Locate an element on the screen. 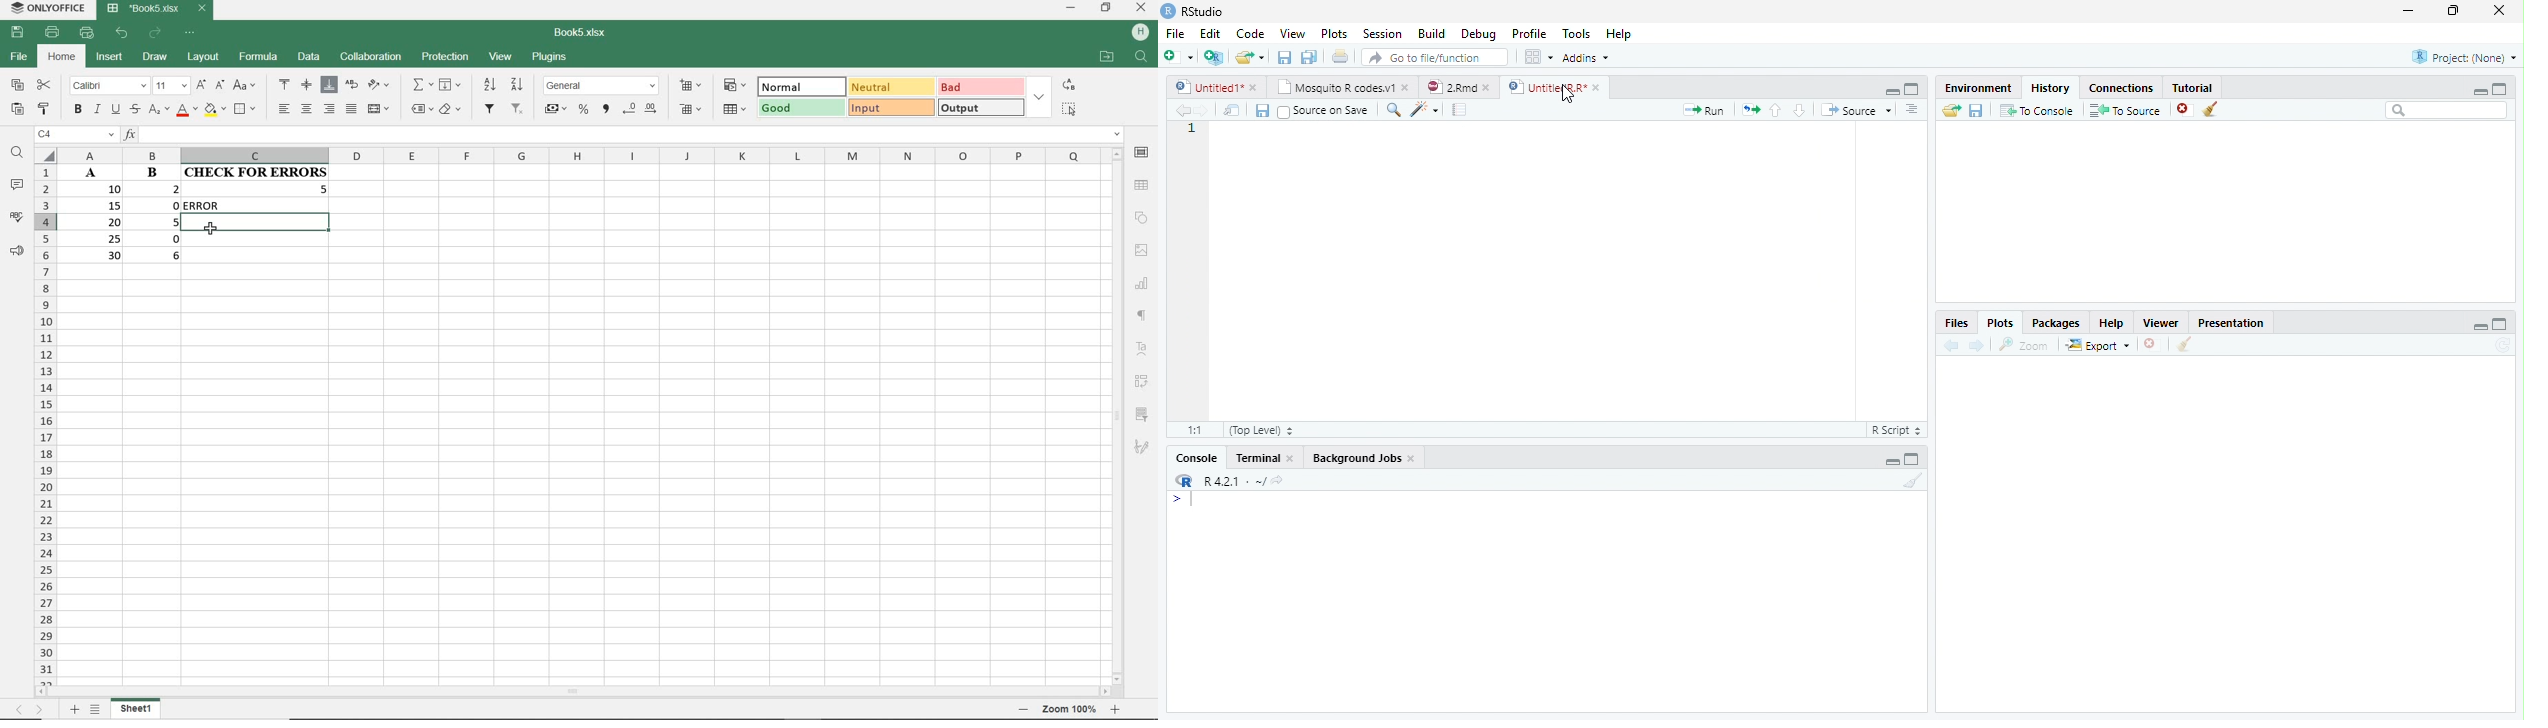 The image size is (2548, 728). Files is located at coordinates (1958, 322).